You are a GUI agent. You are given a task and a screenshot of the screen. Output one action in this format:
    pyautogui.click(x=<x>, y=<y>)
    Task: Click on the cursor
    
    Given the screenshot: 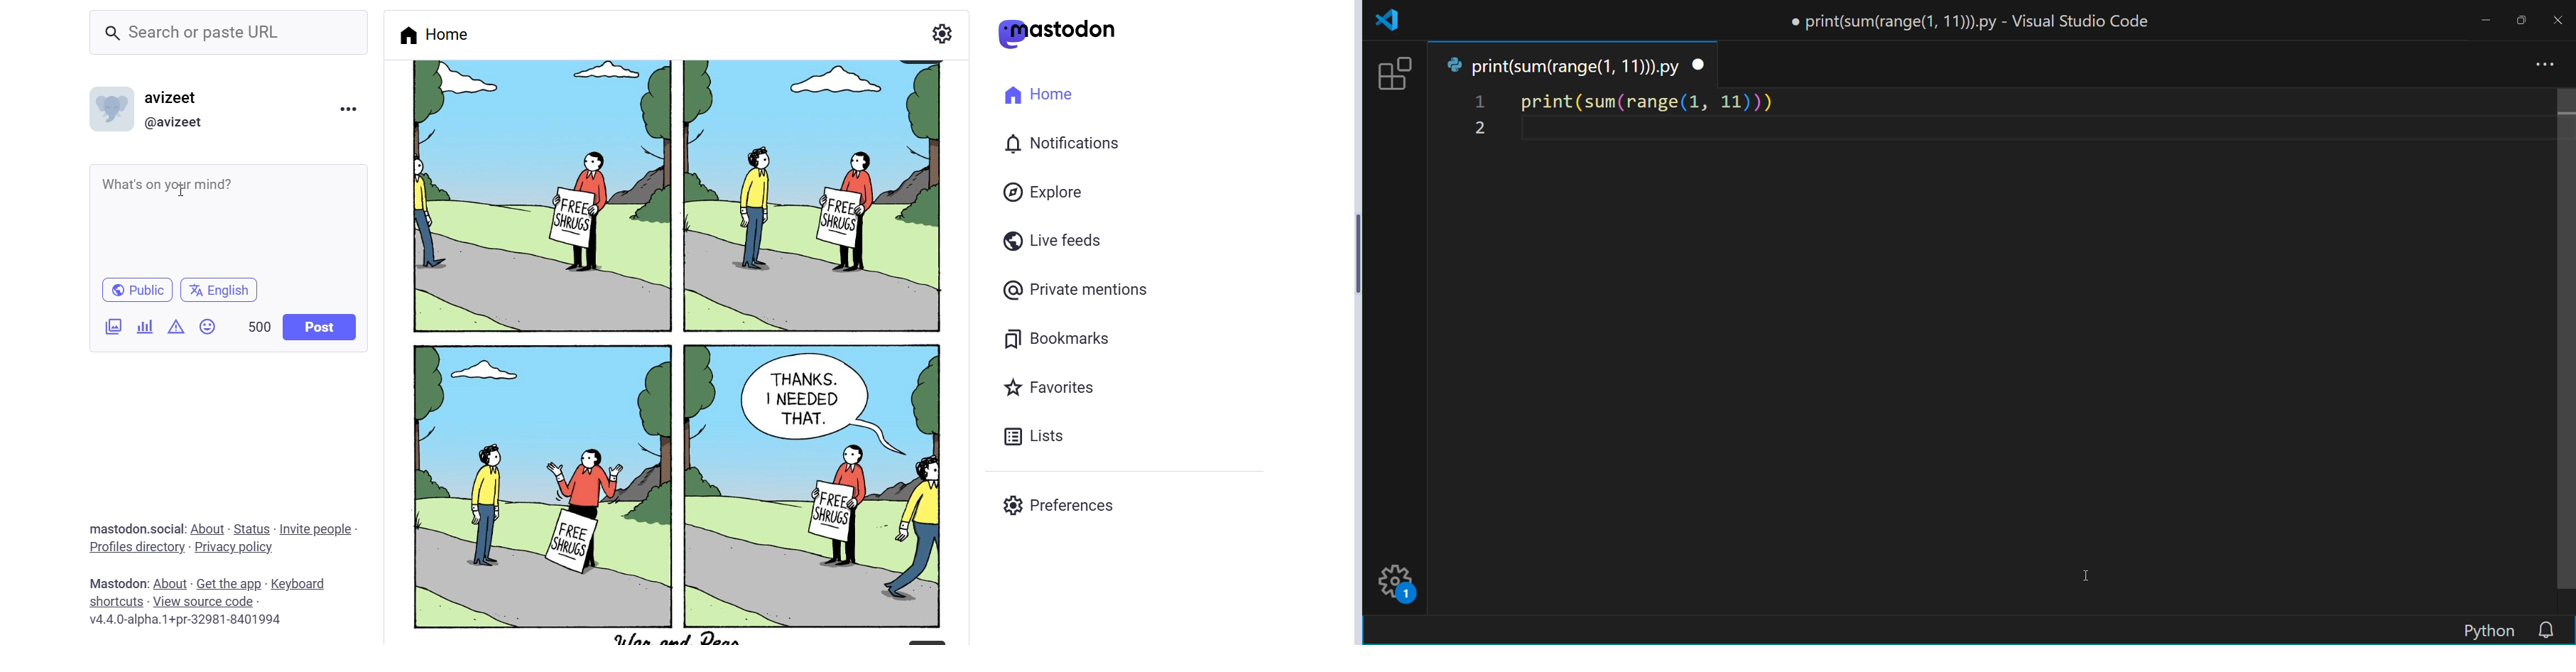 What is the action you would take?
    pyautogui.click(x=2087, y=577)
    